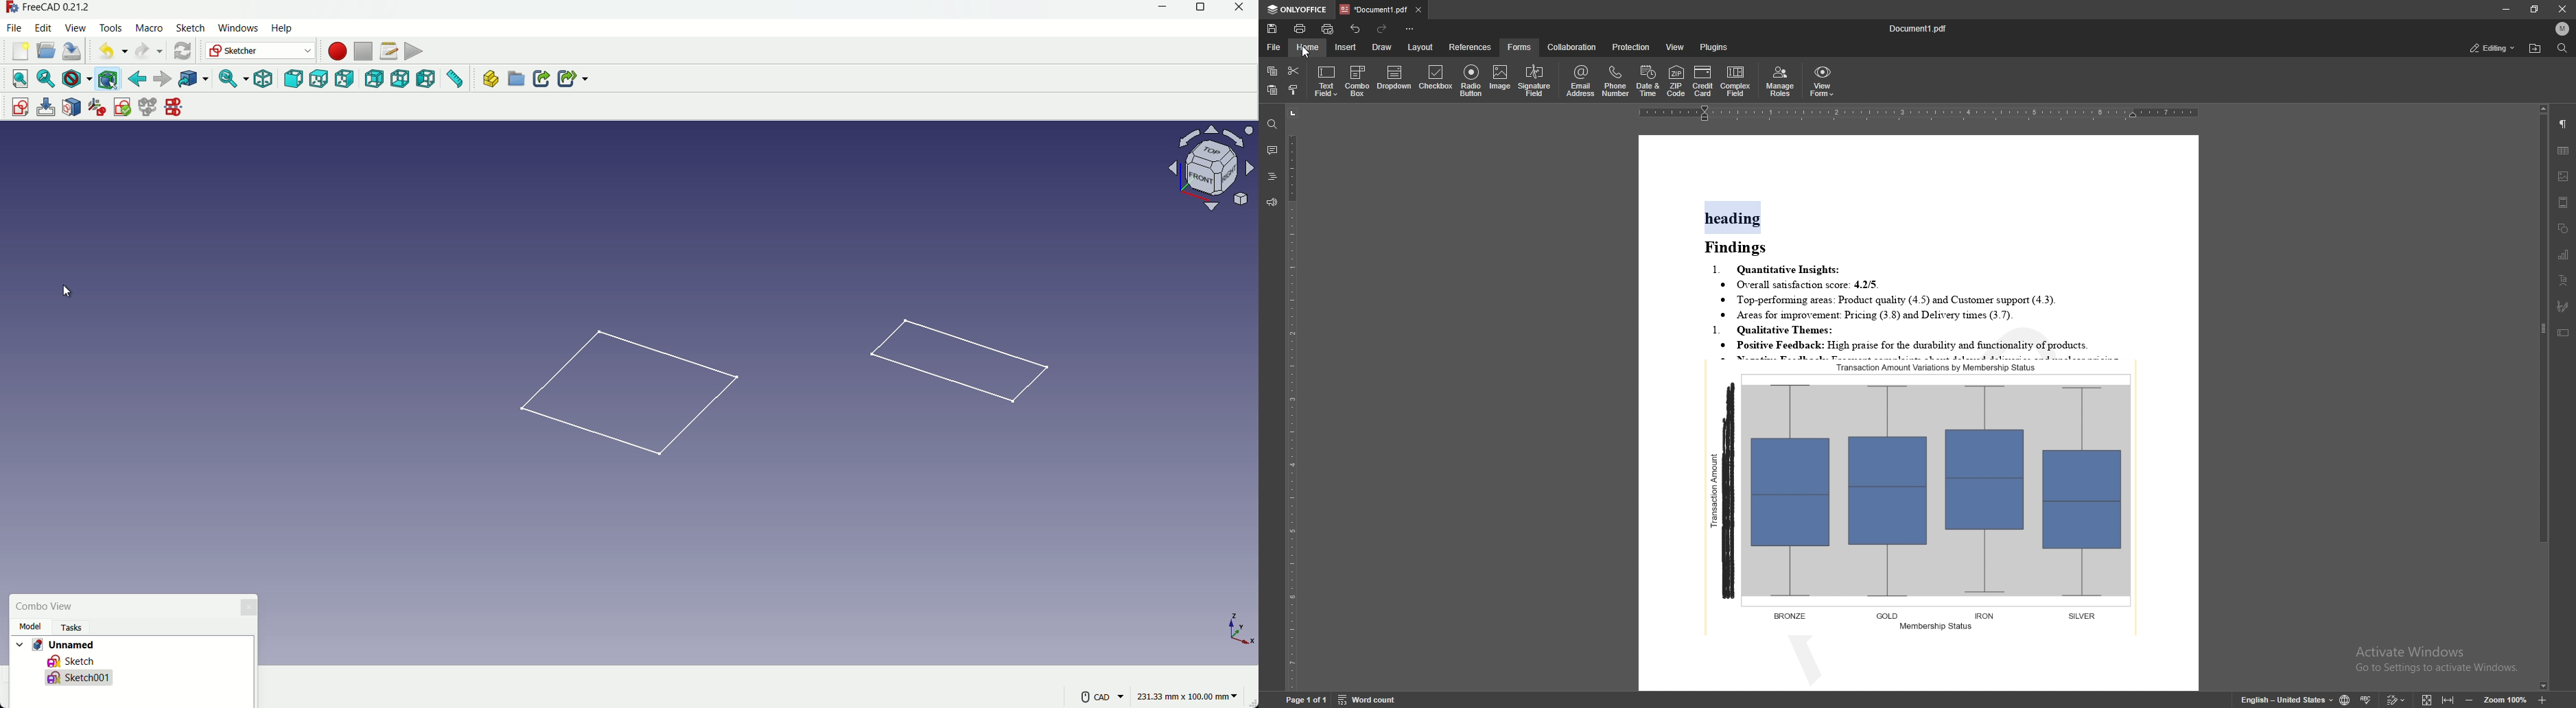  I want to click on resize, so click(2534, 9).